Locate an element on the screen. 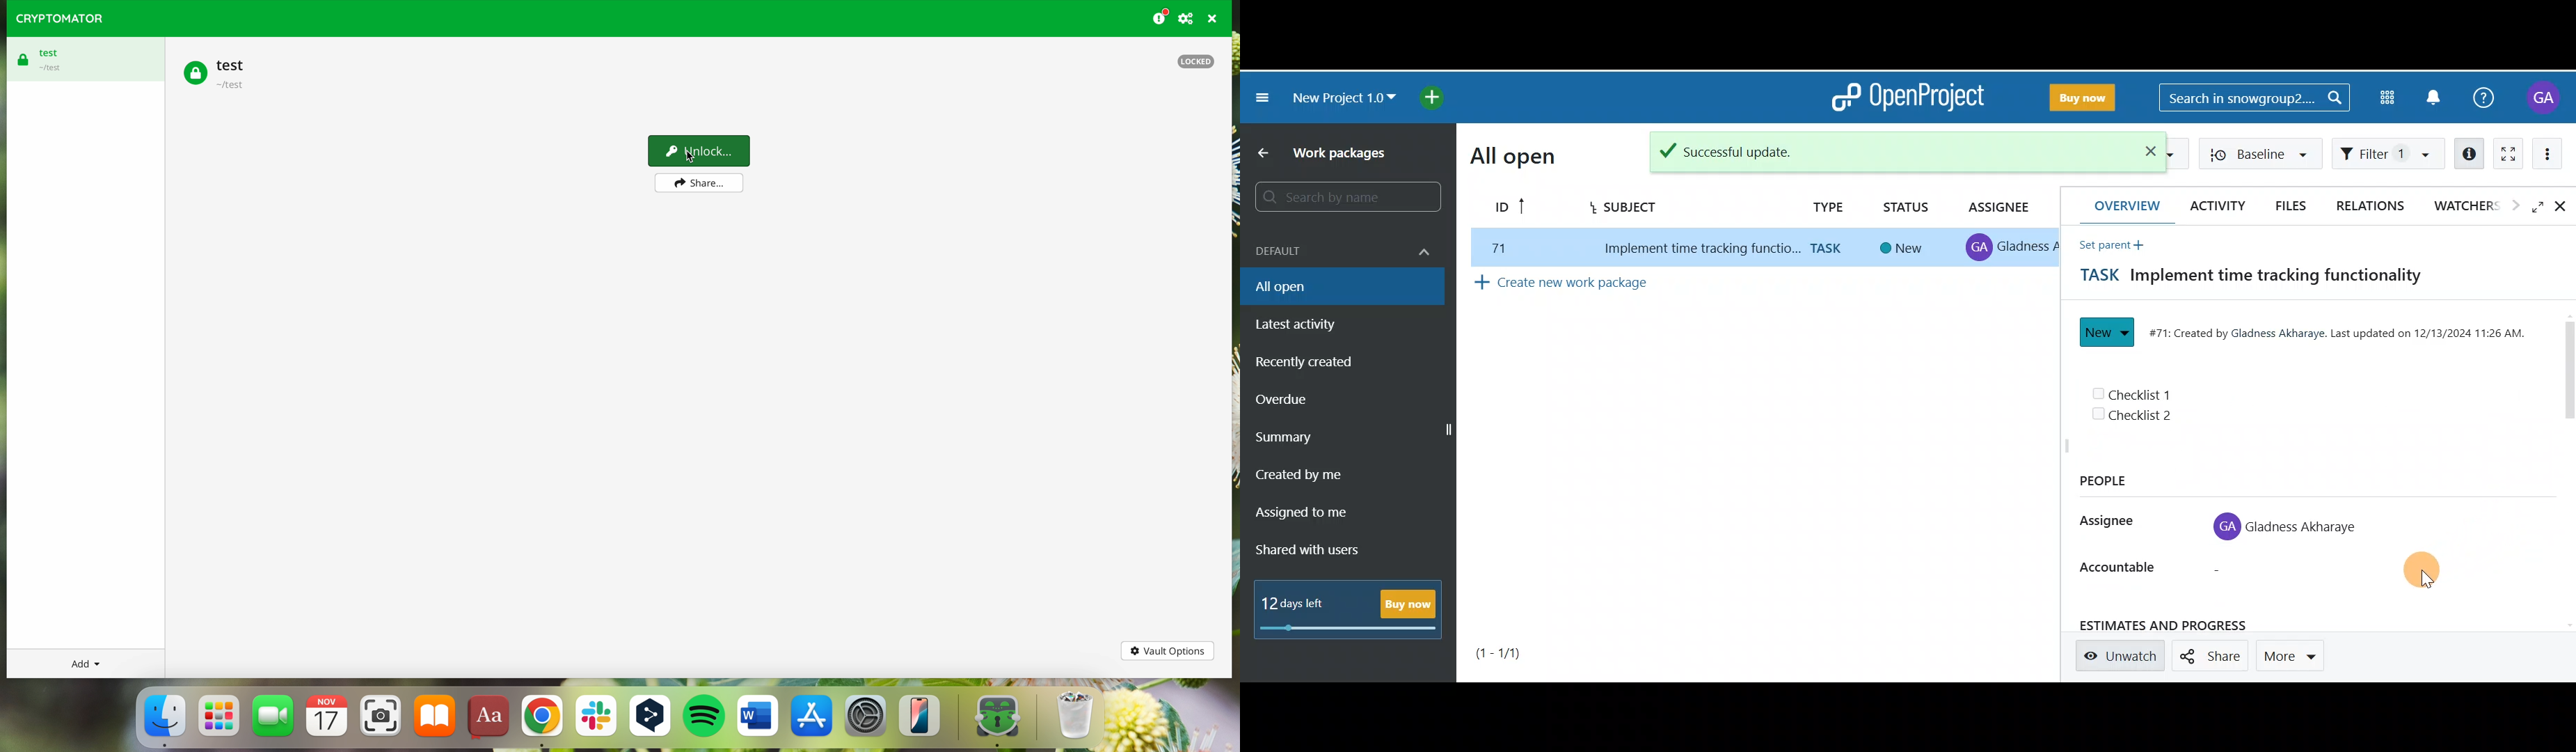  Subject is located at coordinates (1646, 211).